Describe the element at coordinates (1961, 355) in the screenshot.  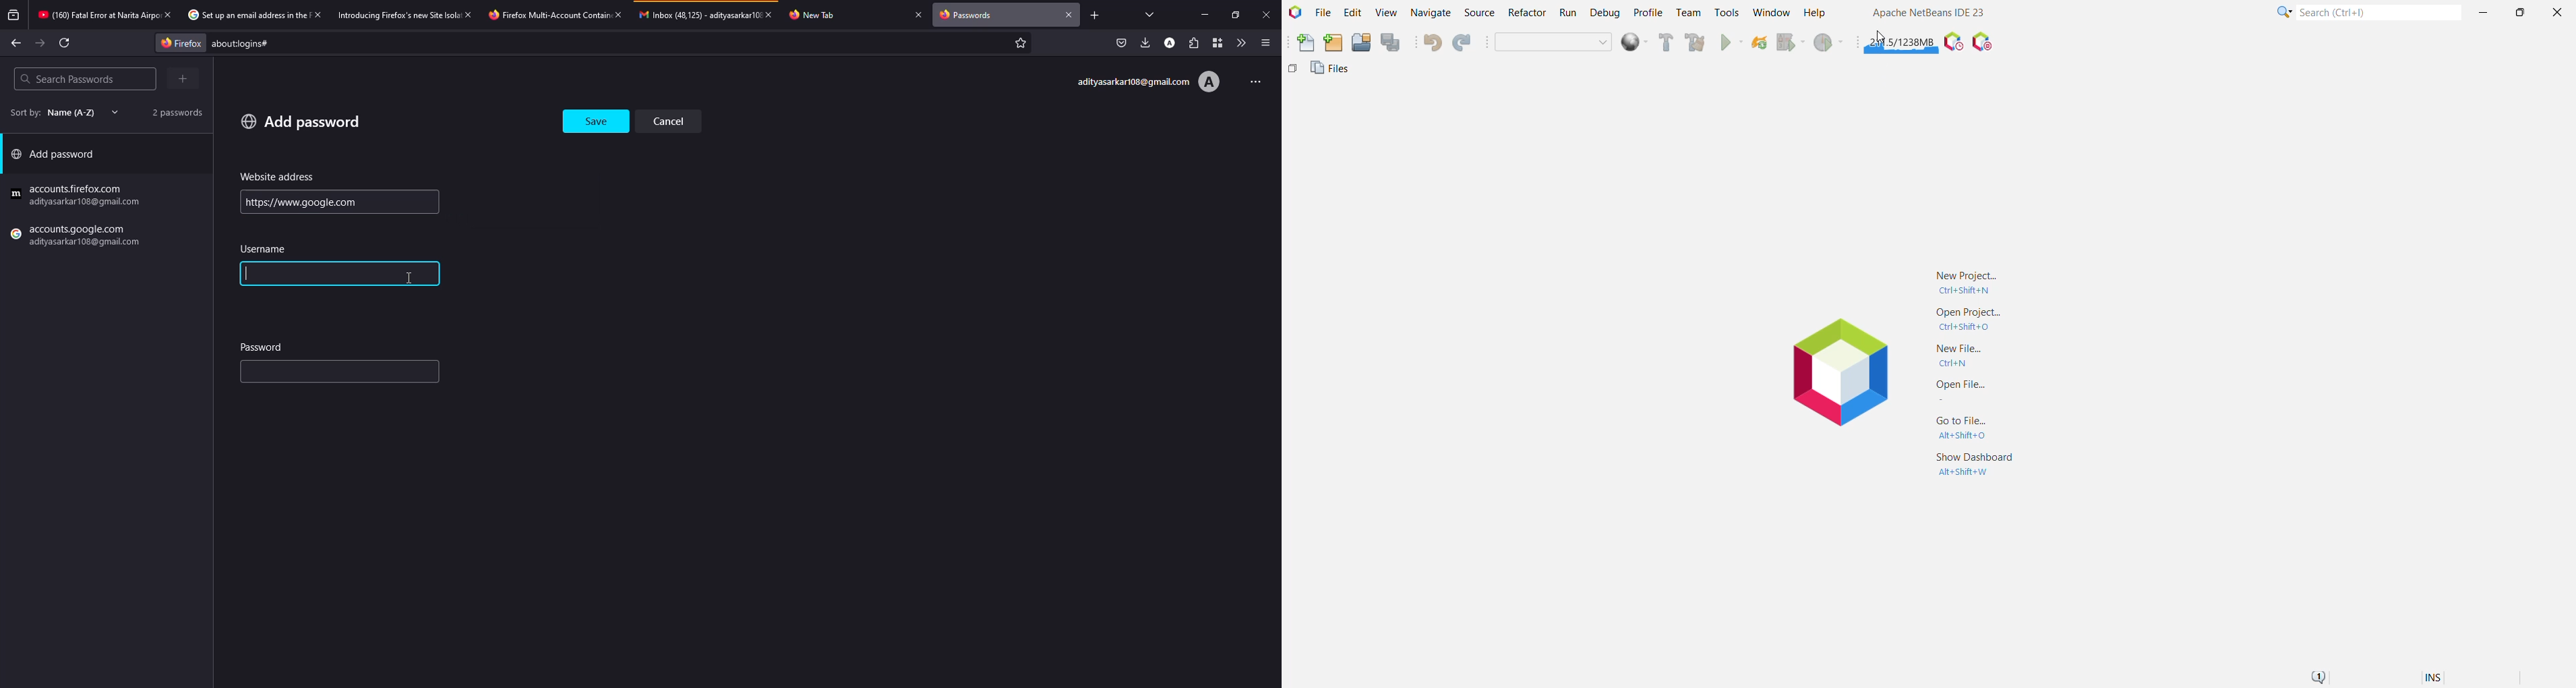
I see `New File` at that location.